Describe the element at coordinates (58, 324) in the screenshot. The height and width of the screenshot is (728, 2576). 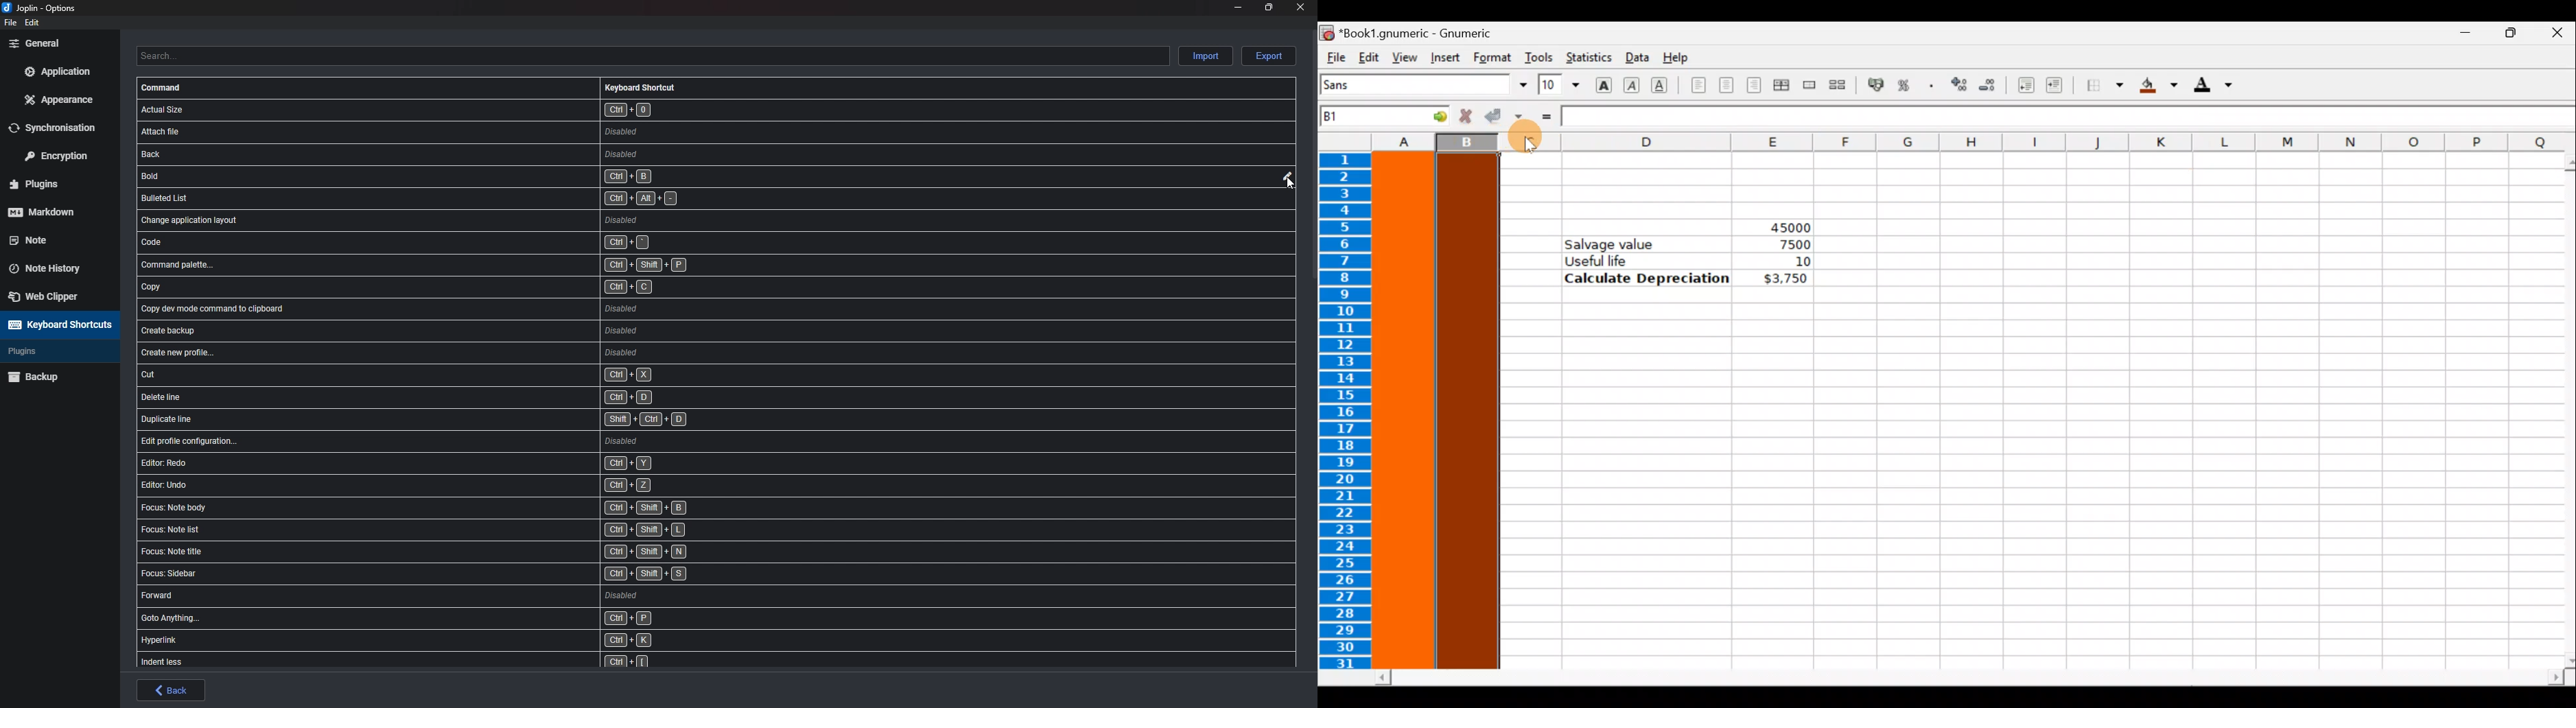
I see `Keyboard shortcuts` at that location.